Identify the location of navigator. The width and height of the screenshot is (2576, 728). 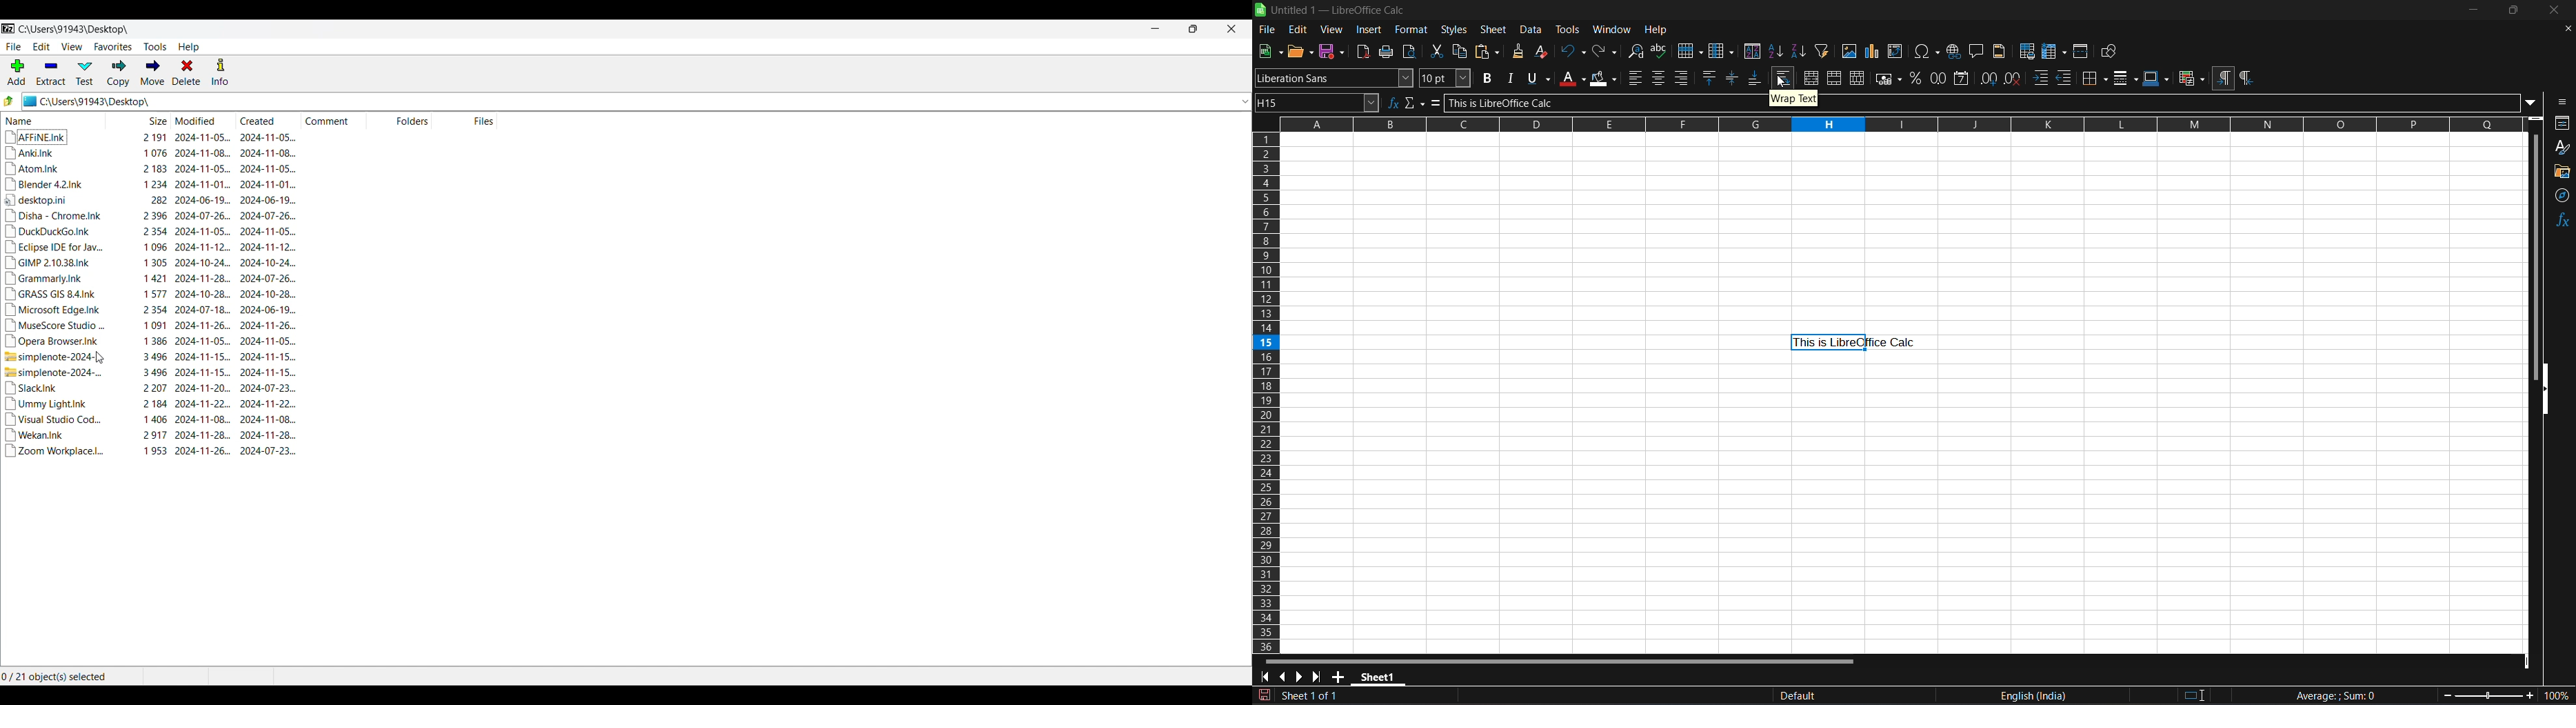
(2560, 197).